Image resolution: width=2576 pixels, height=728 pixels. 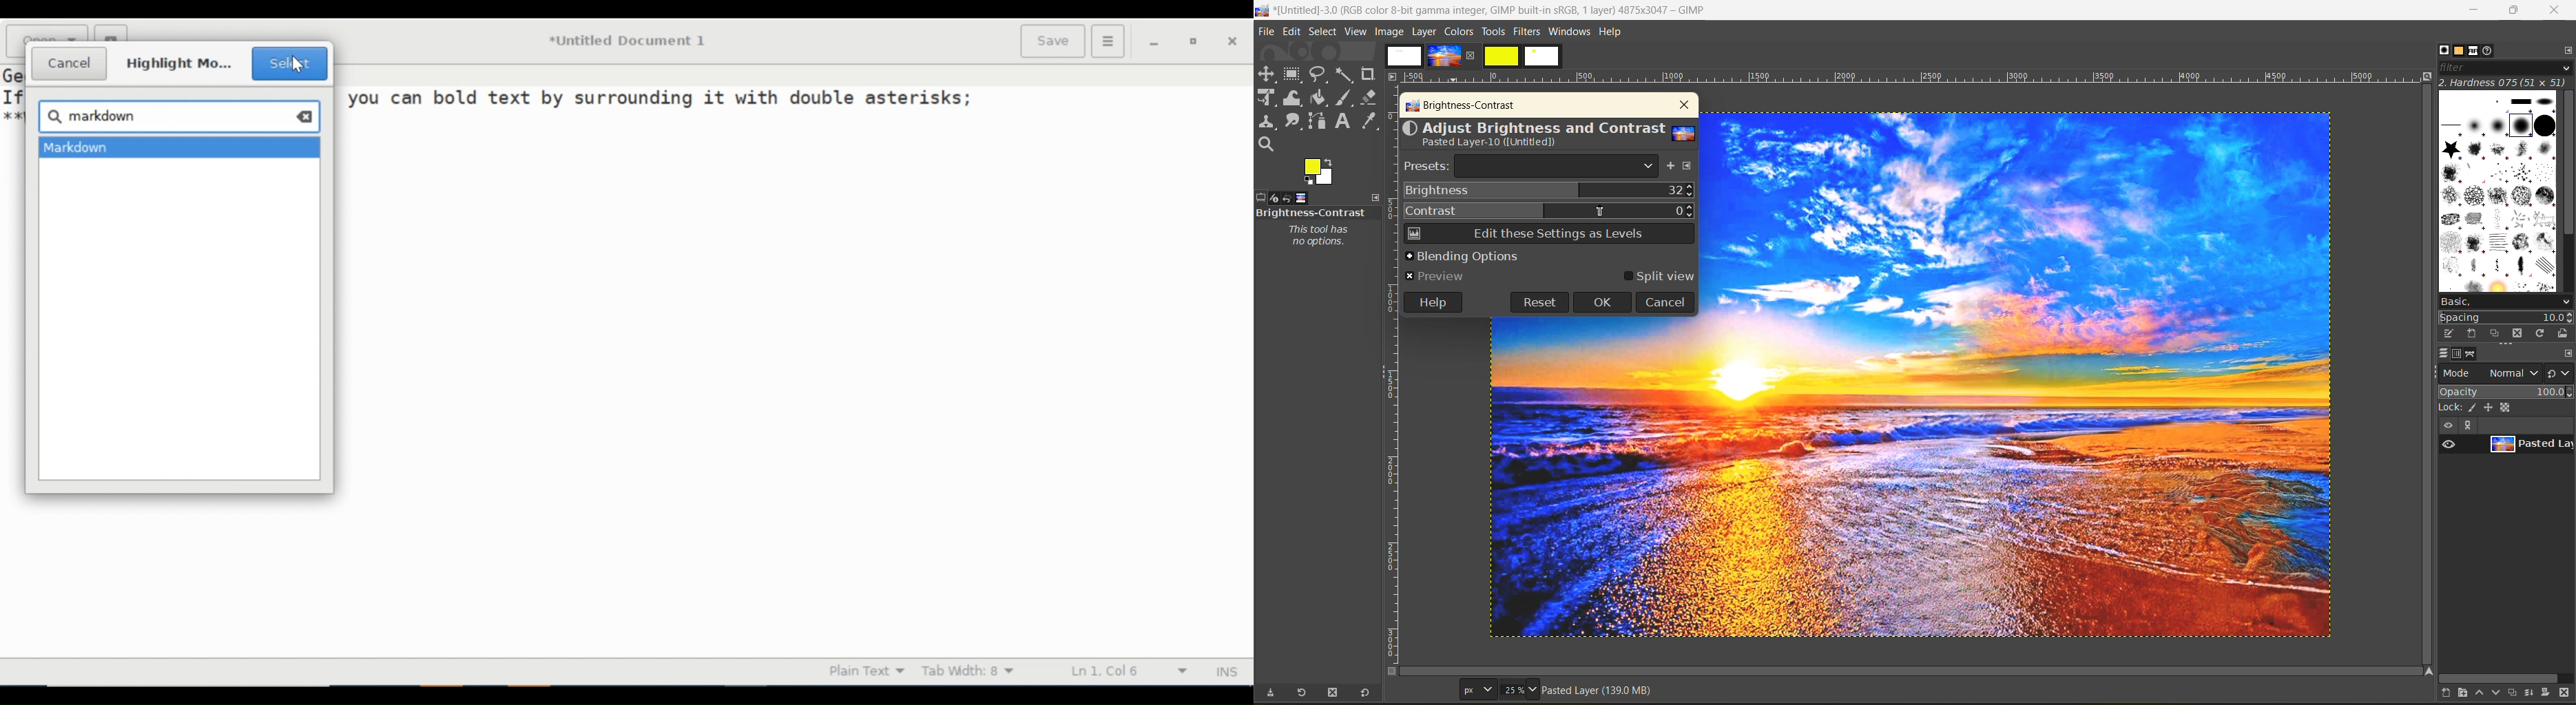 What do you see at coordinates (2568, 355) in the screenshot?
I see `configure this tab` at bounding box center [2568, 355].